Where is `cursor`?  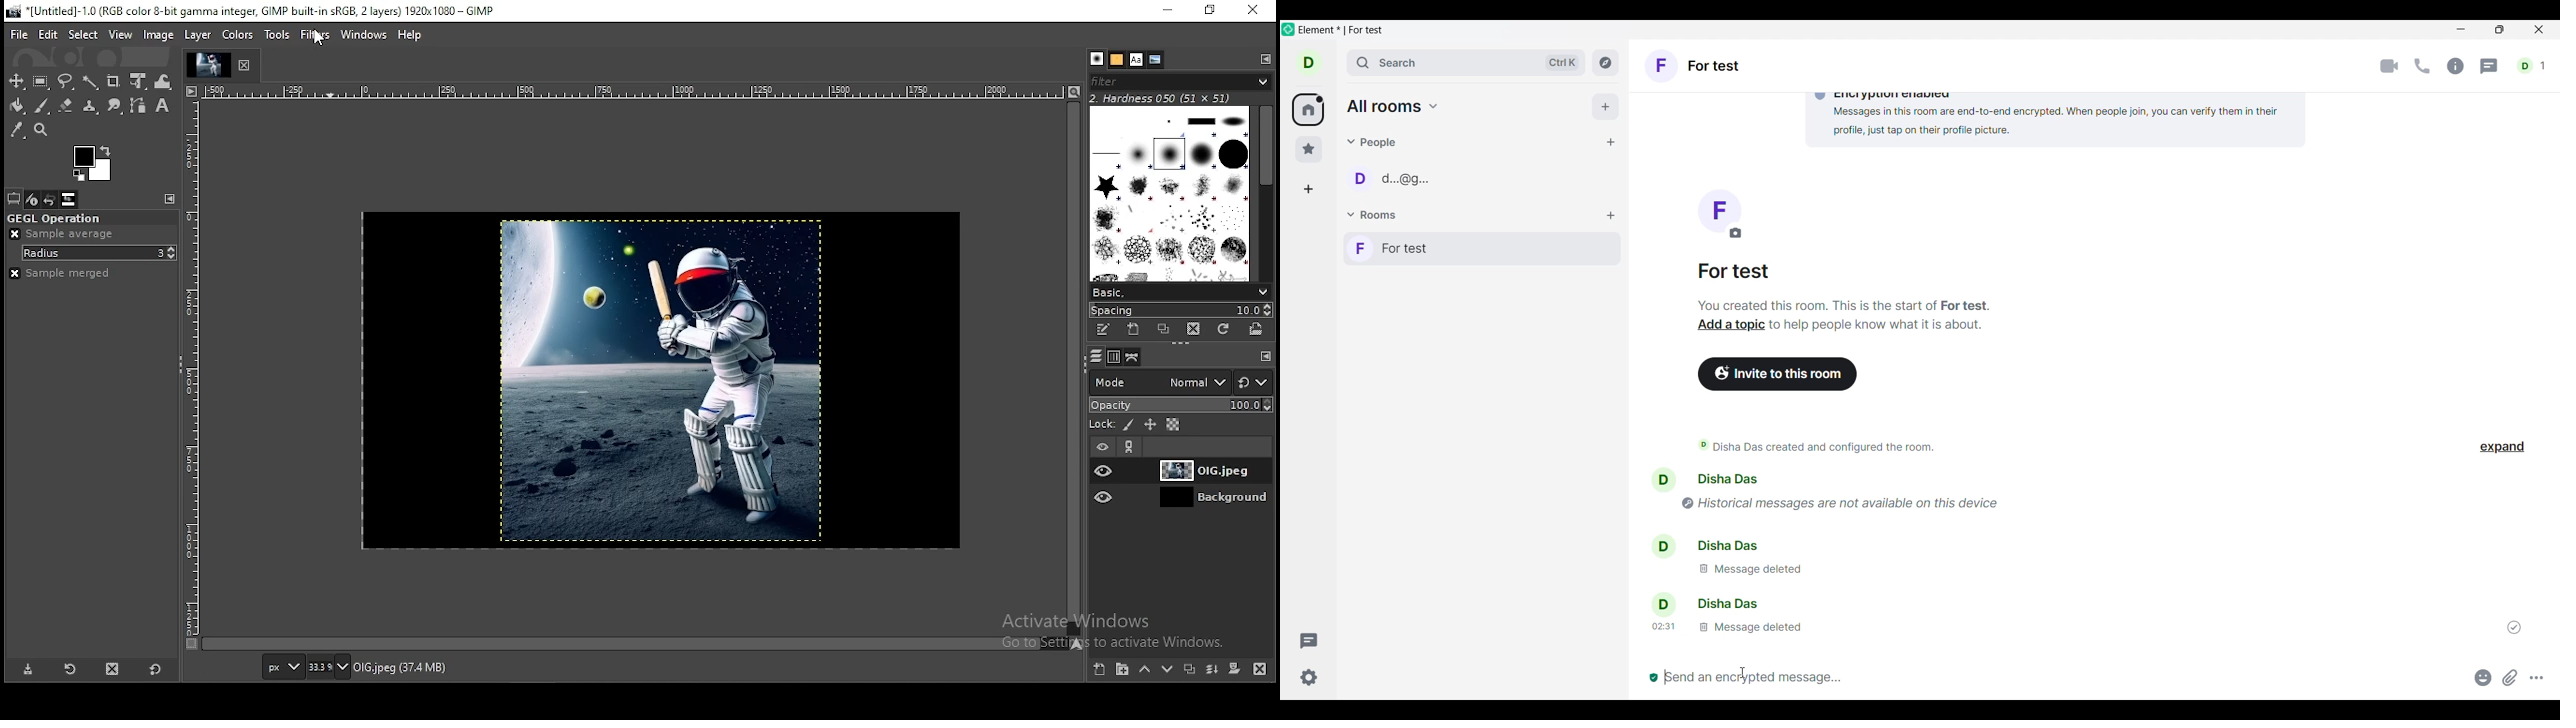 cursor is located at coordinates (1743, 671).